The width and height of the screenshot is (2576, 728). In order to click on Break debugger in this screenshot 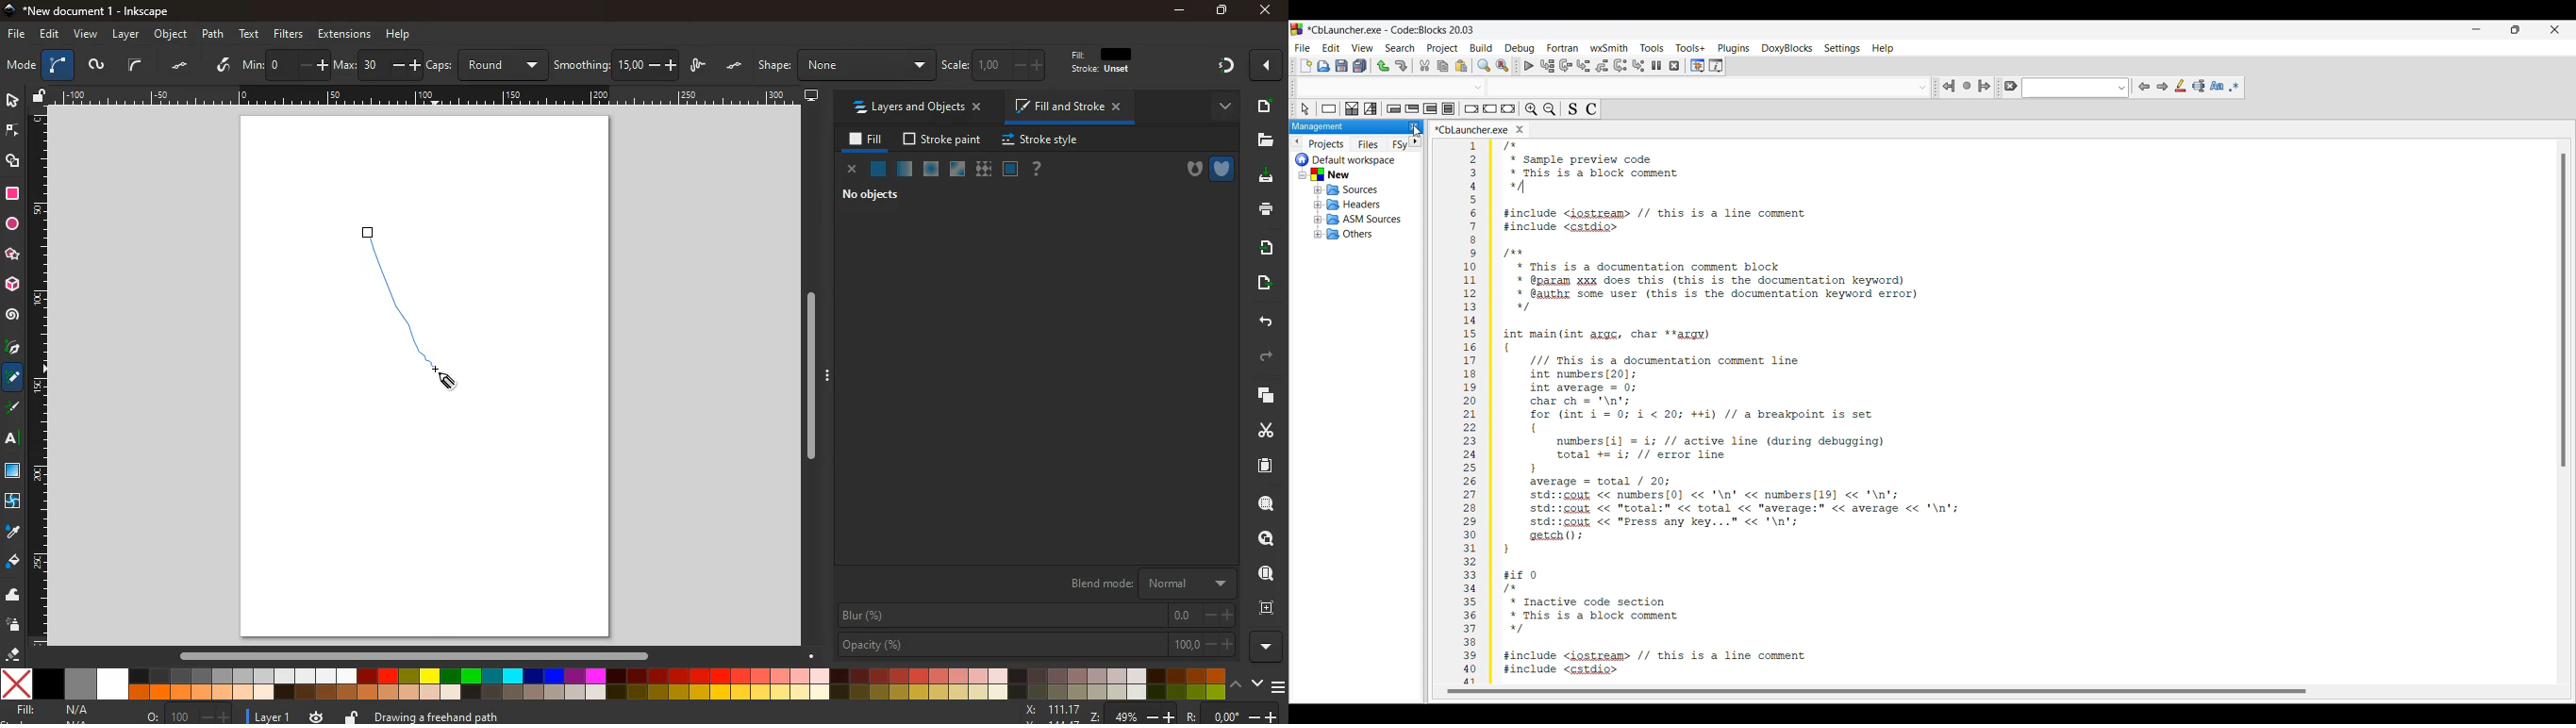, I will do `click(1657, 65)`.